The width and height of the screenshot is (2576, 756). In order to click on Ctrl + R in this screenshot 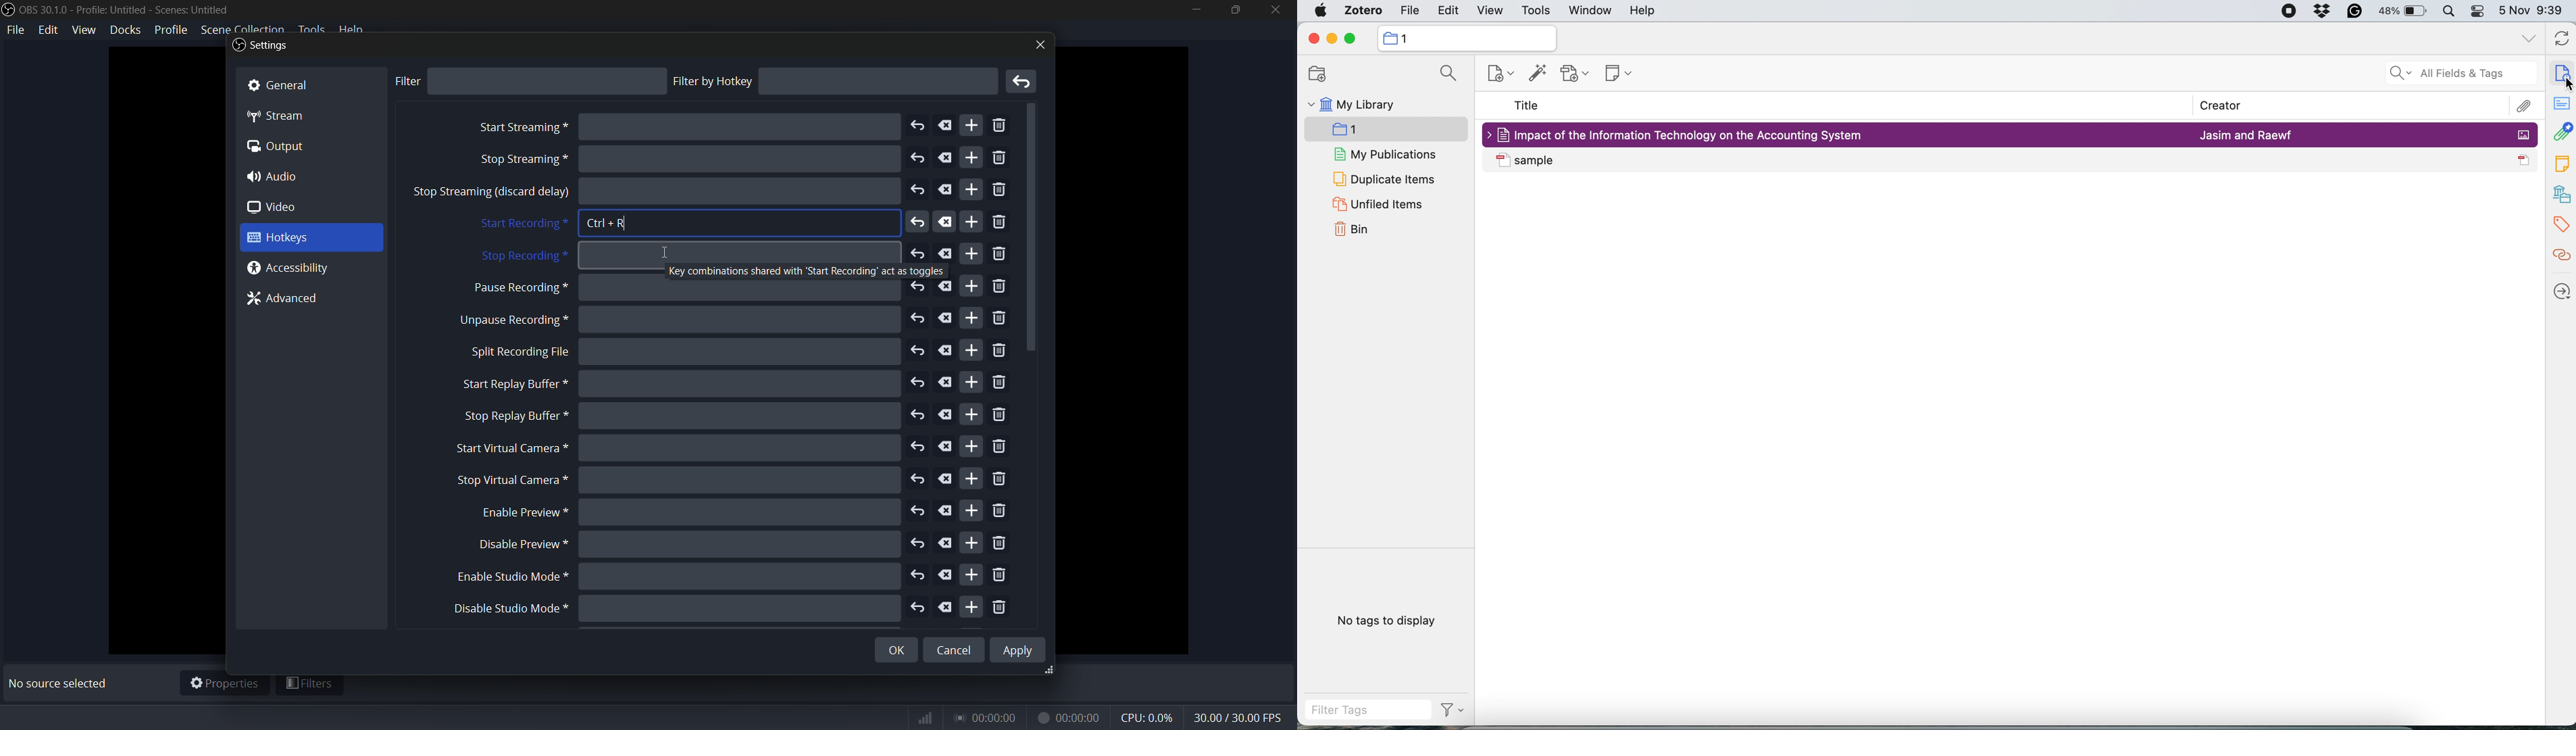, I will do `click(608, 224)`.